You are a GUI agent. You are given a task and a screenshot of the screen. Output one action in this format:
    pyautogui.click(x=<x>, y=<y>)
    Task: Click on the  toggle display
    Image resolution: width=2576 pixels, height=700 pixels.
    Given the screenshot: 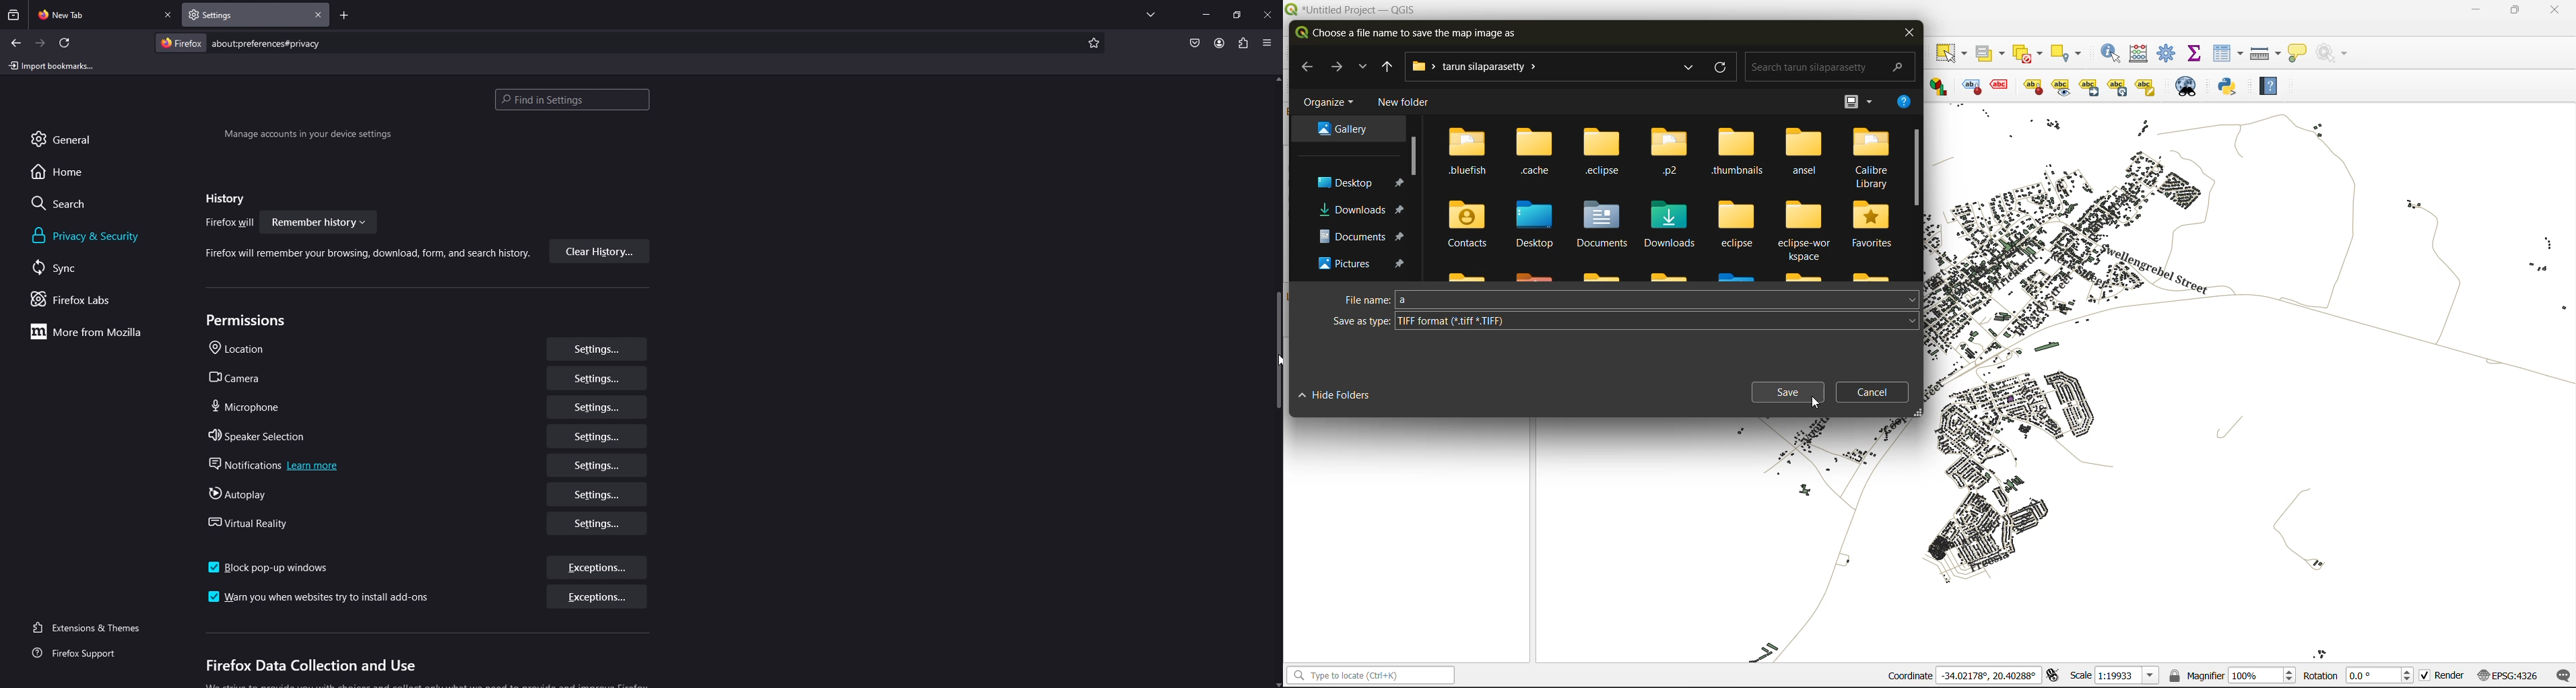 What is the action you would take?
    pyautogui.click(x=1969, y=86)
    